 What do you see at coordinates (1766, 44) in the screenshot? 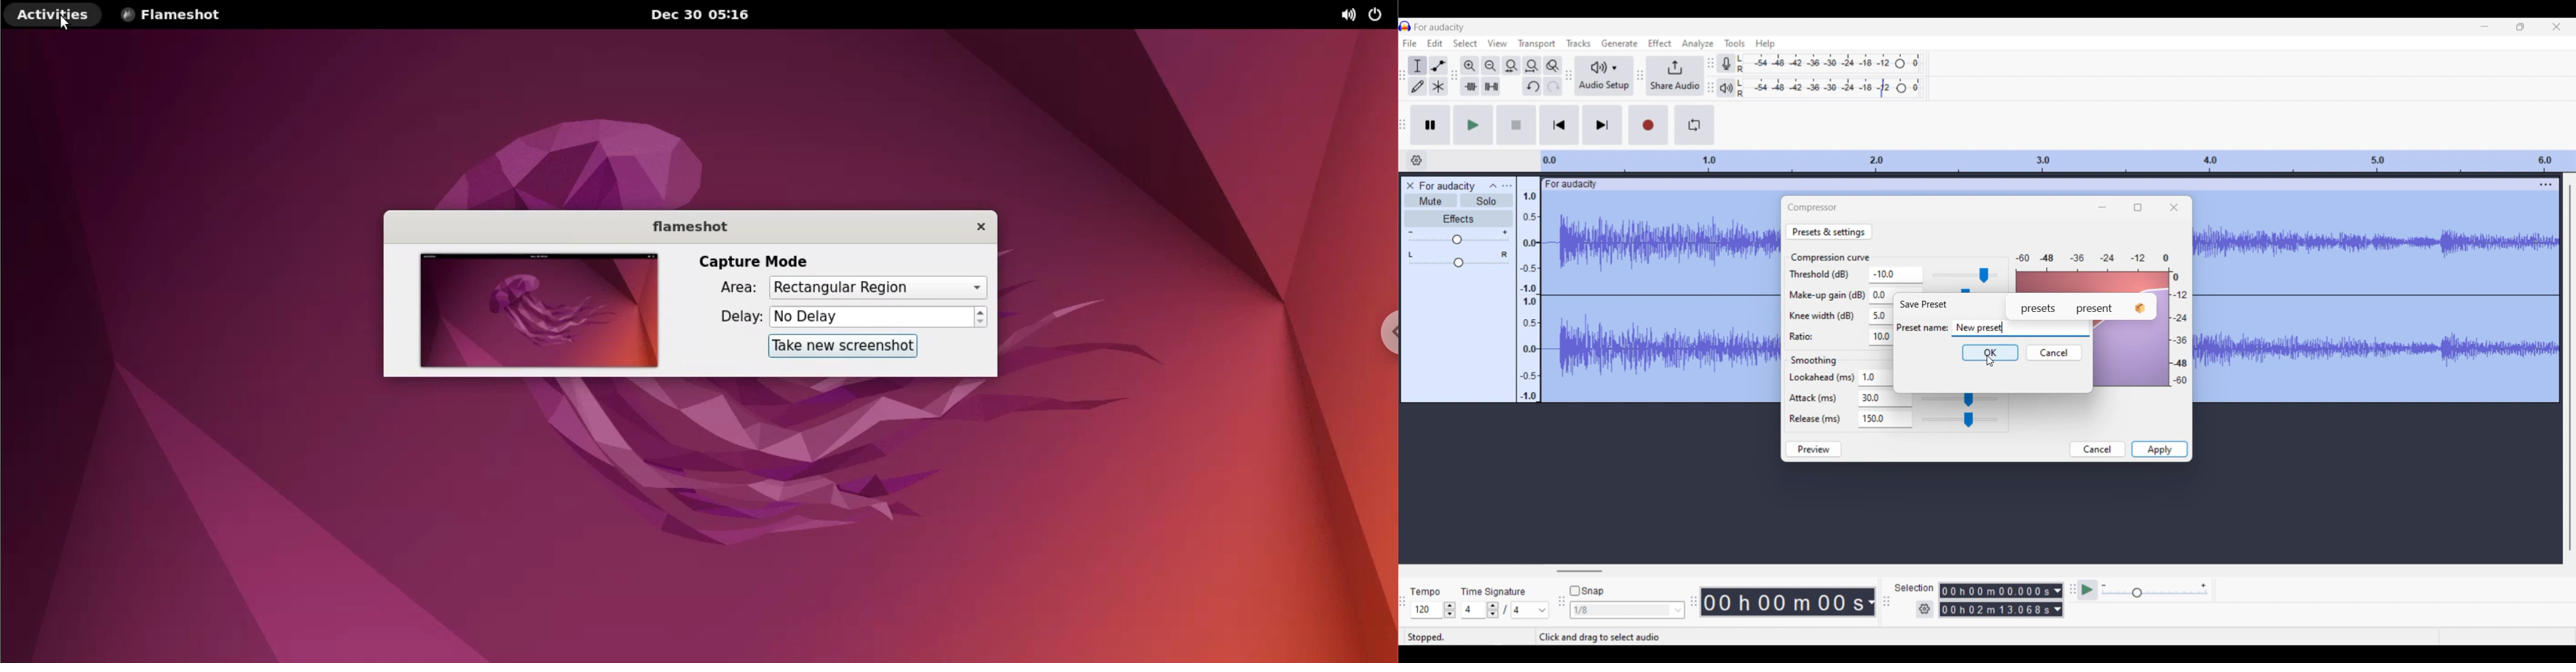
I see `Help` at bounding box center [1766, 44].